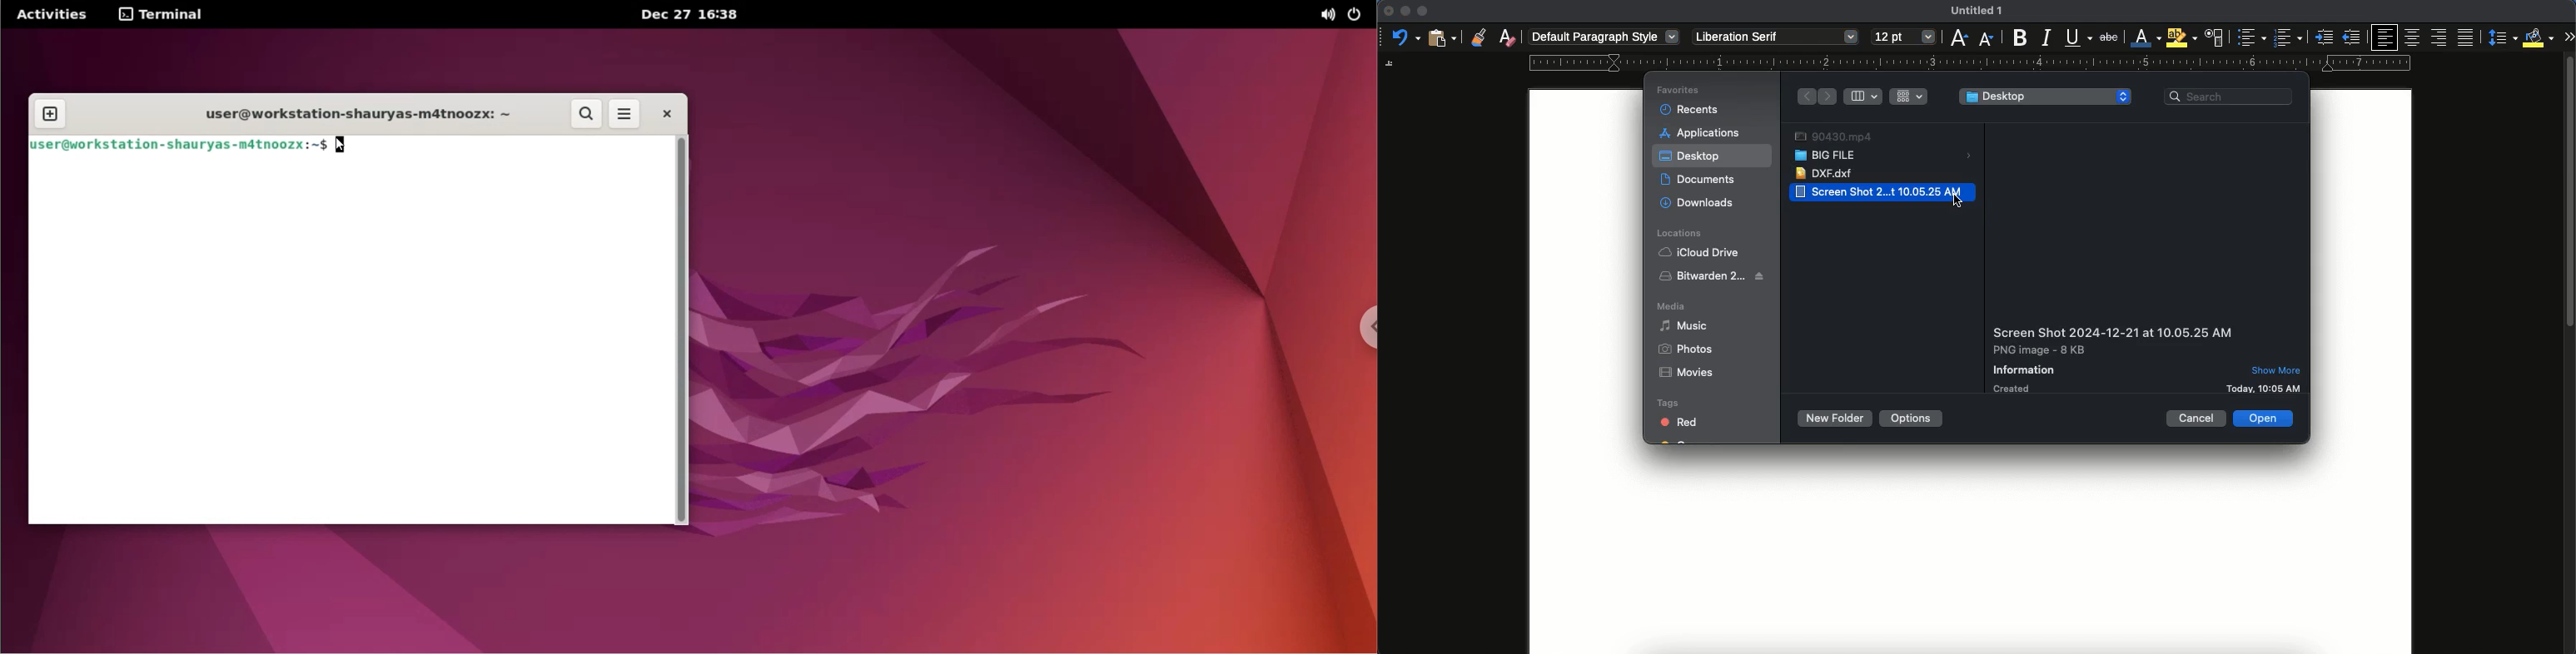 The image size is (2576, 672). Describe the element at coordinates (1987, 40) in the screenshot. I see `decrease size` at that location.